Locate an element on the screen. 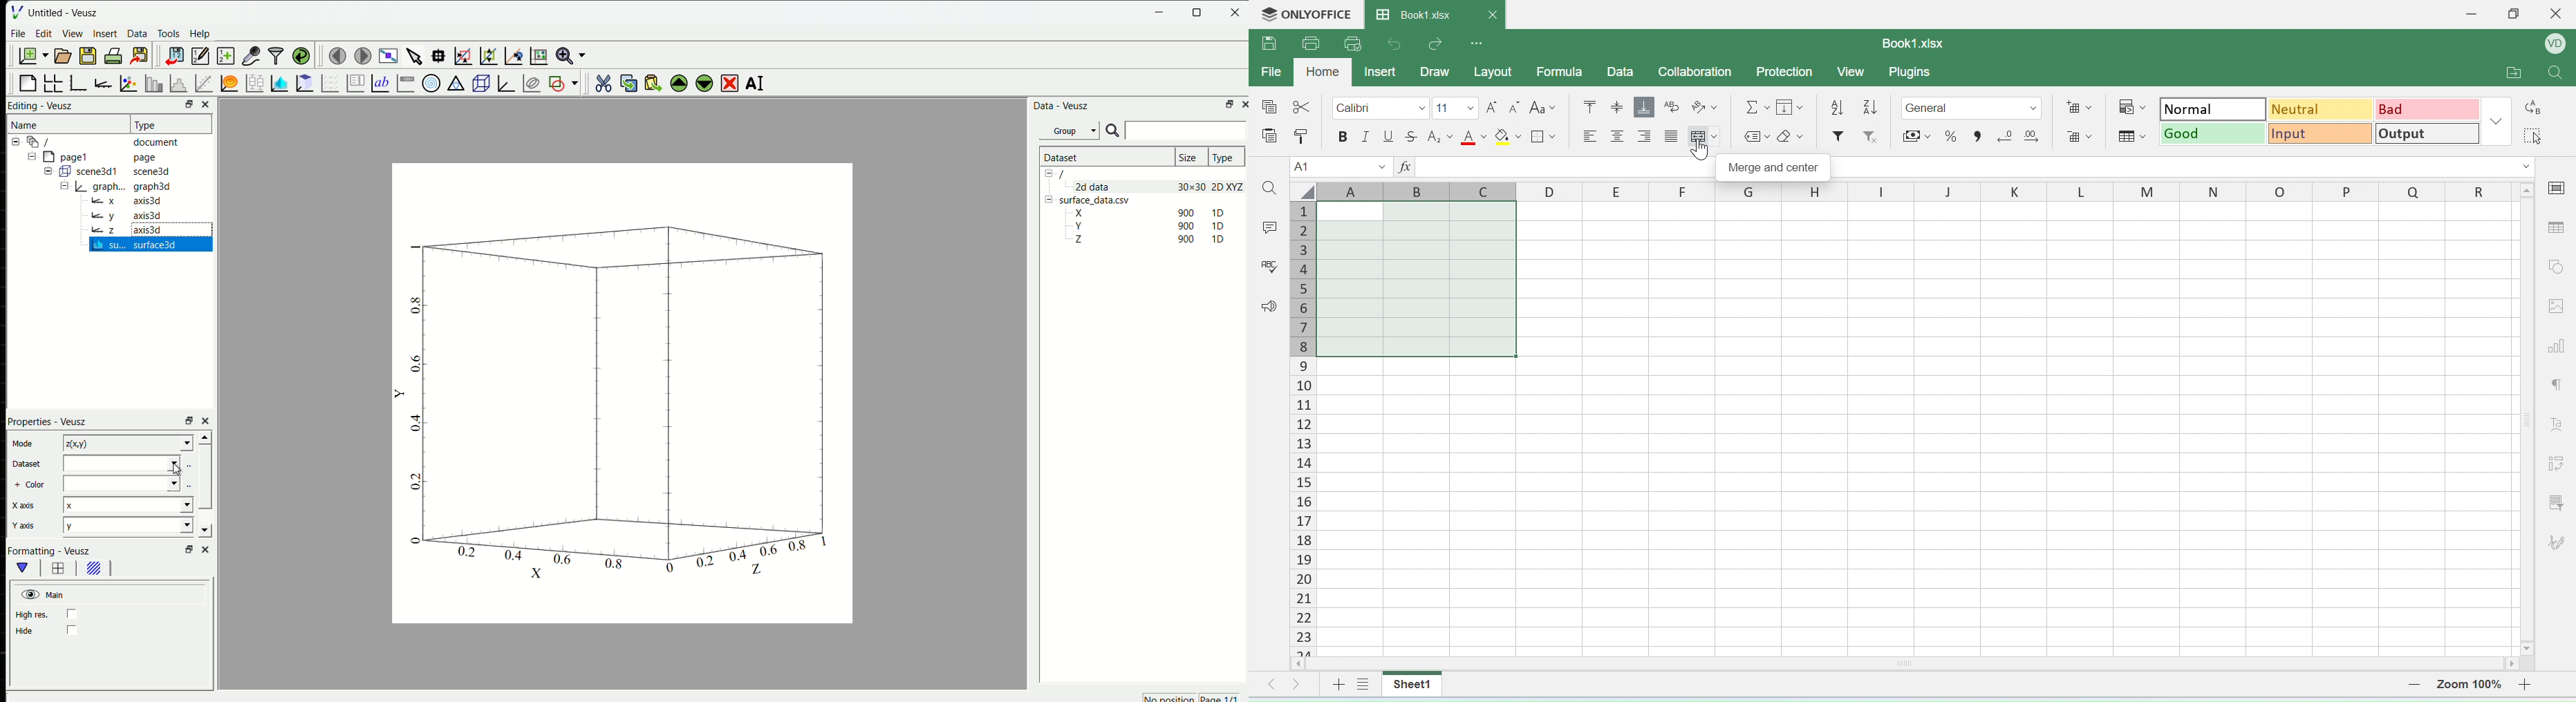  underline is located at coordinates (1388, 137).